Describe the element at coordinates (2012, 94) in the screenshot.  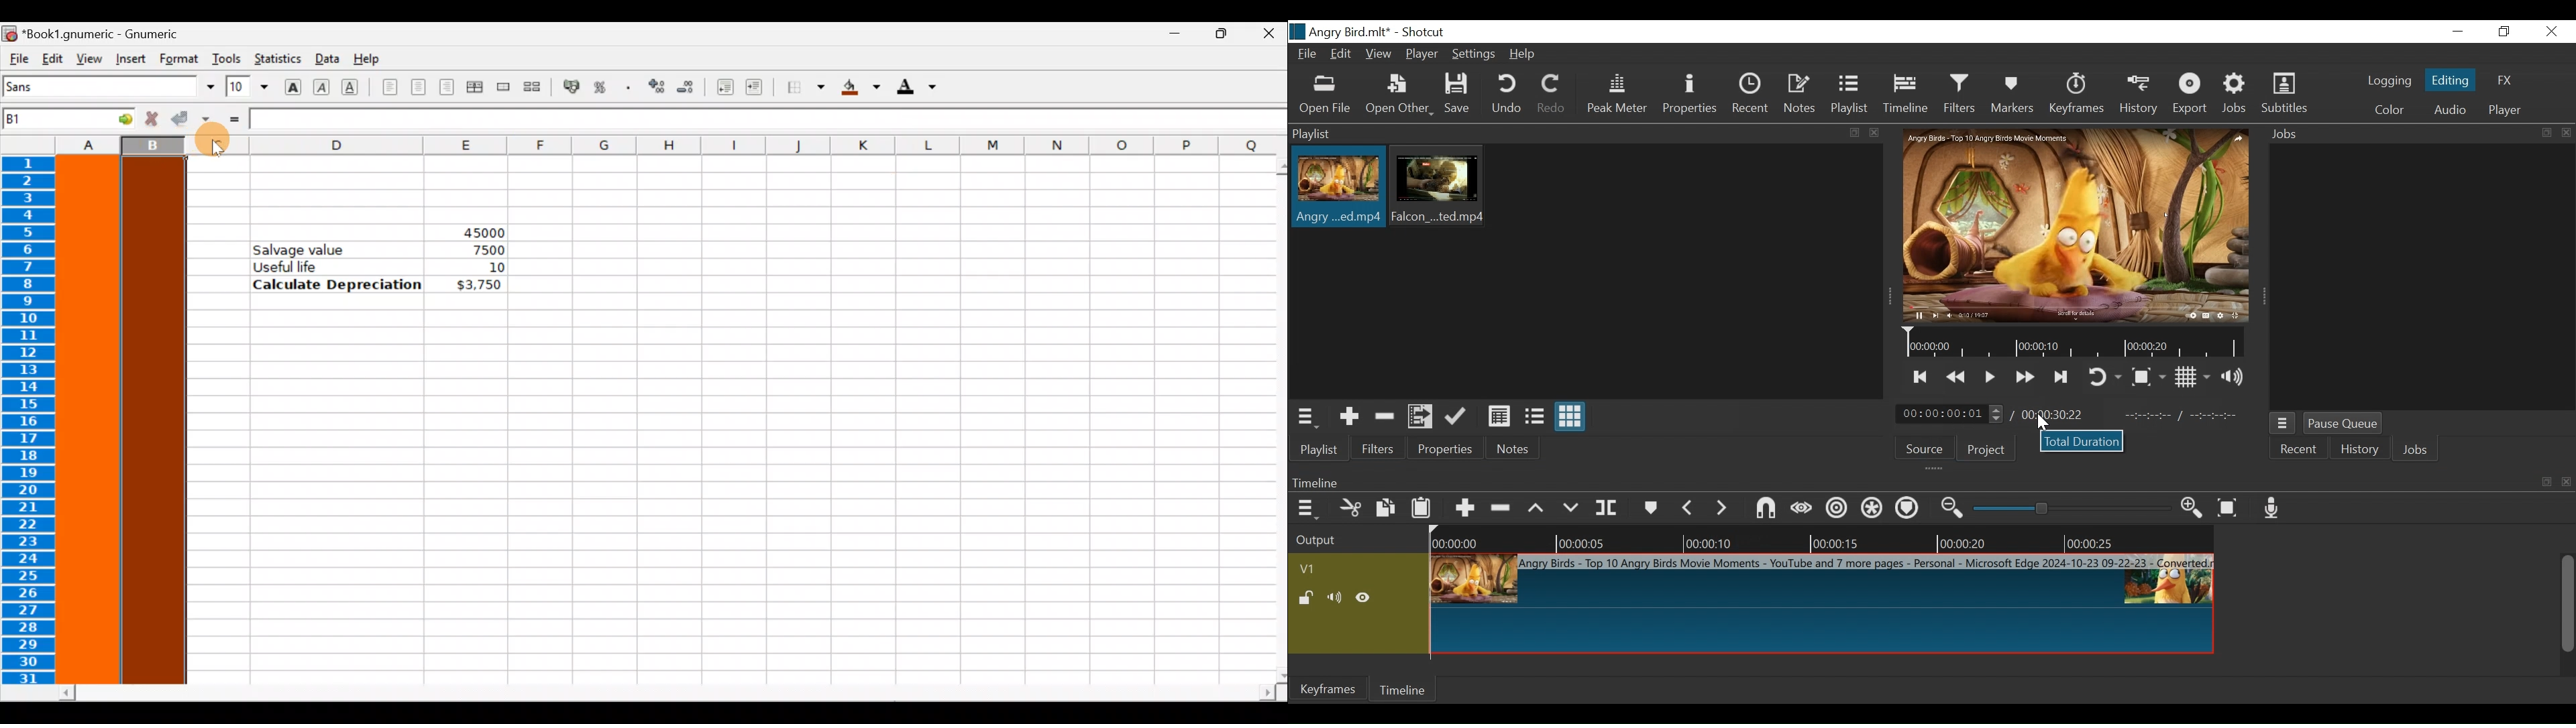
I see `Markers` at that location.